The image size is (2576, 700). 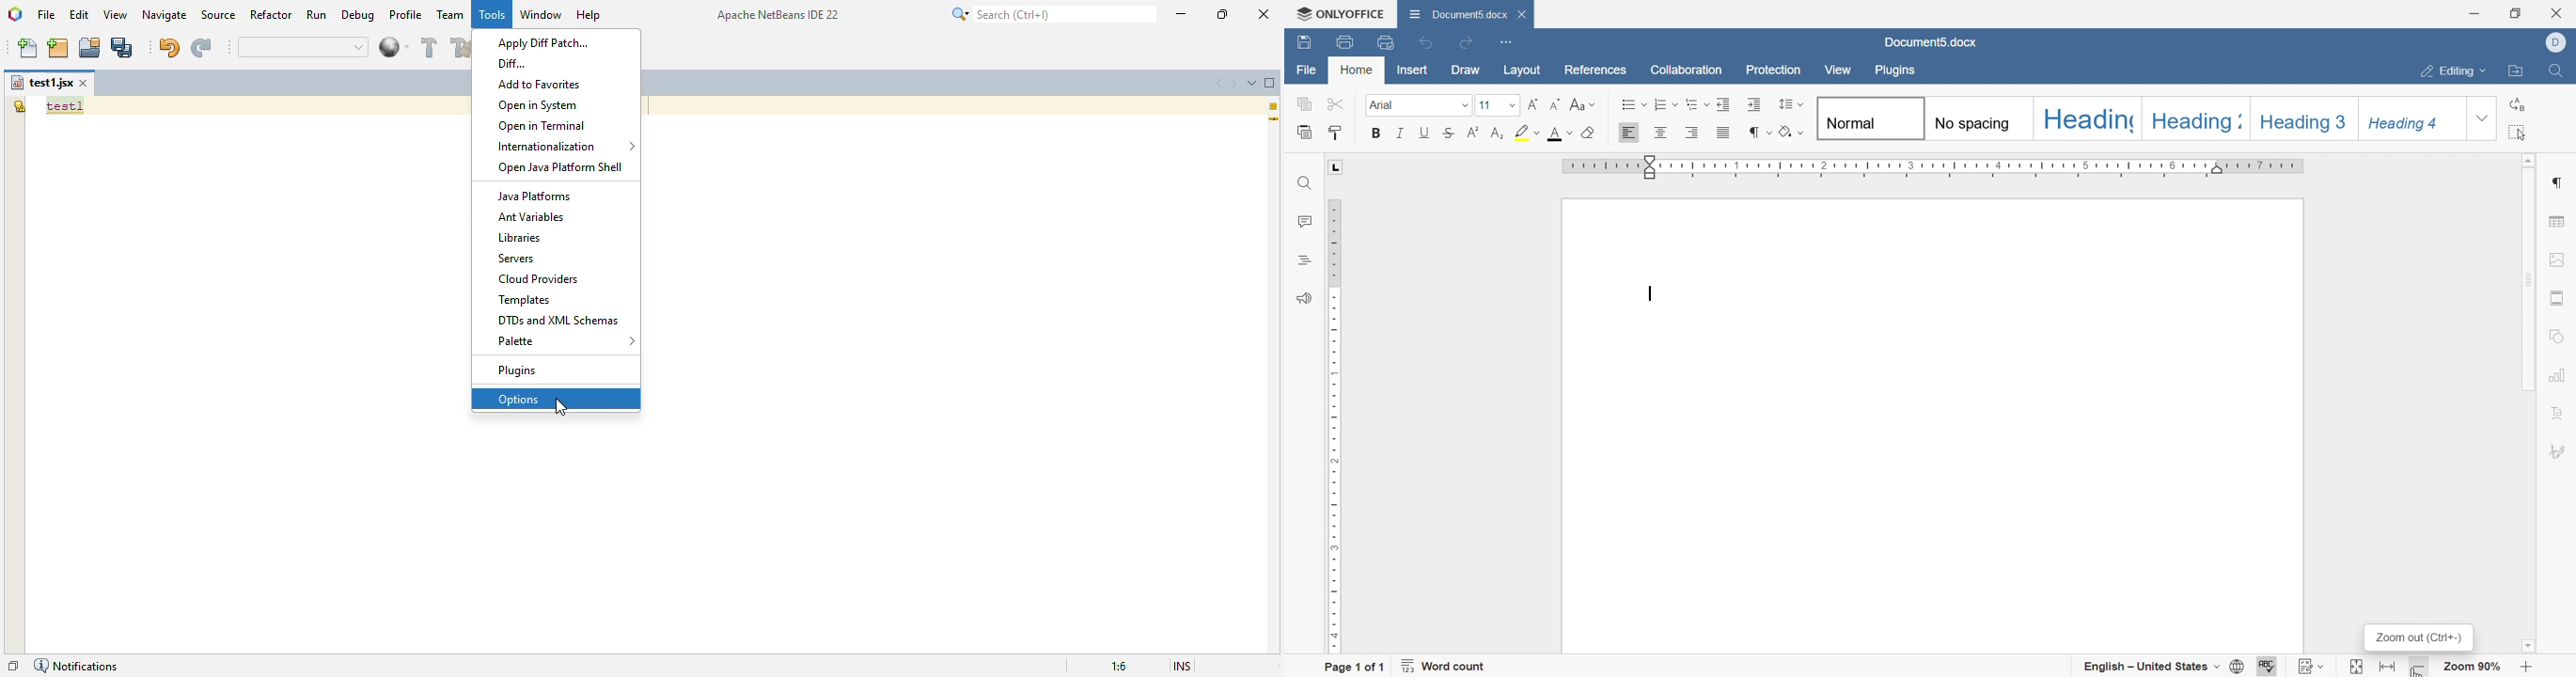 I want to click on Heading 3, so click(x=2302, y=118).